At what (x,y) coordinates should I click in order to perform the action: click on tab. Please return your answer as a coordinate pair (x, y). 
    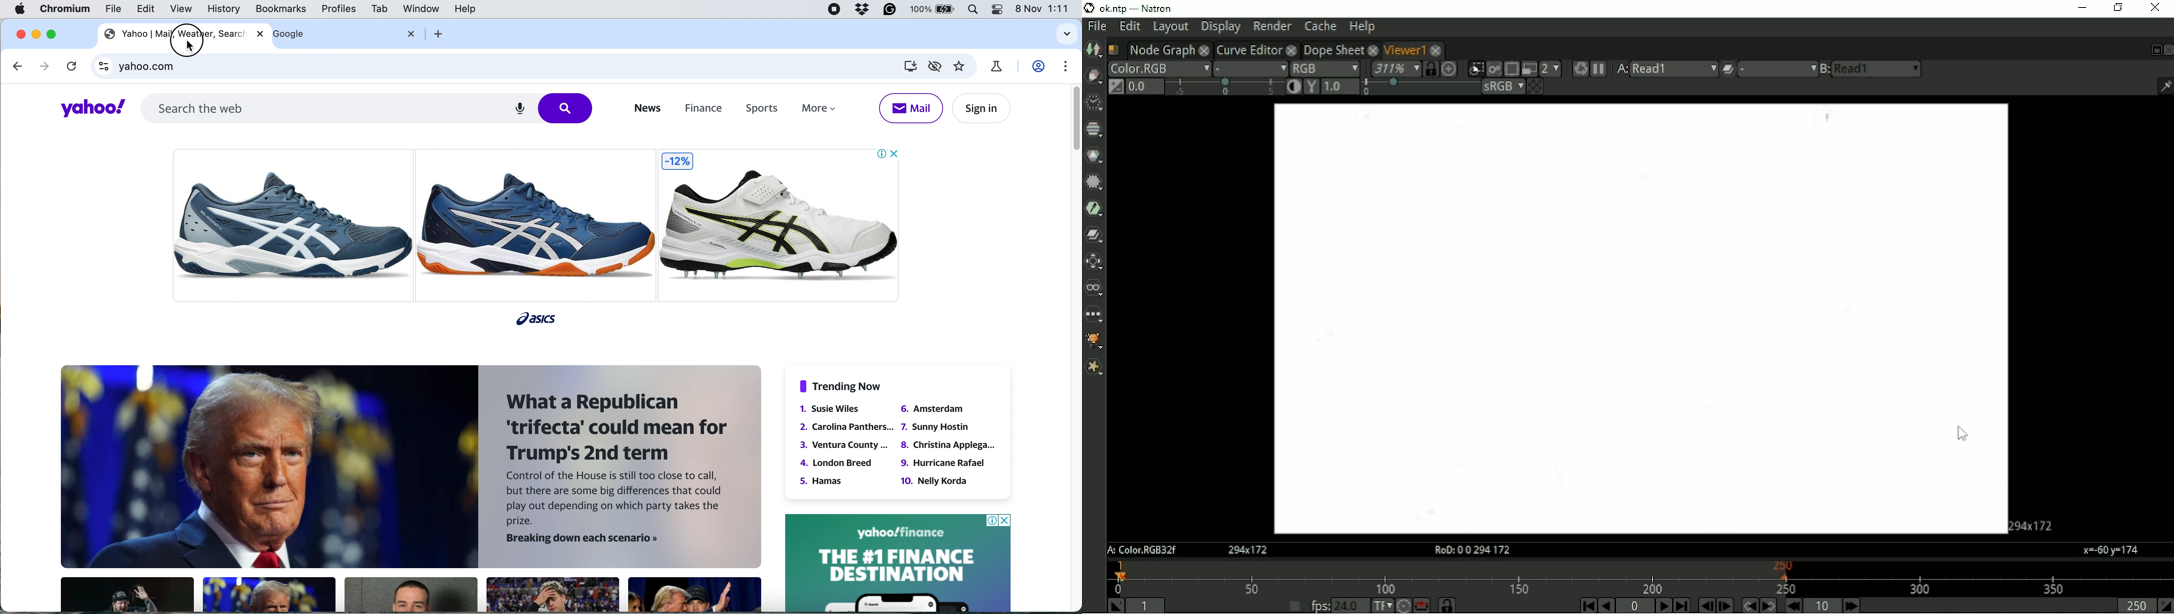
    Looking at the image, I should click on (378, 9).